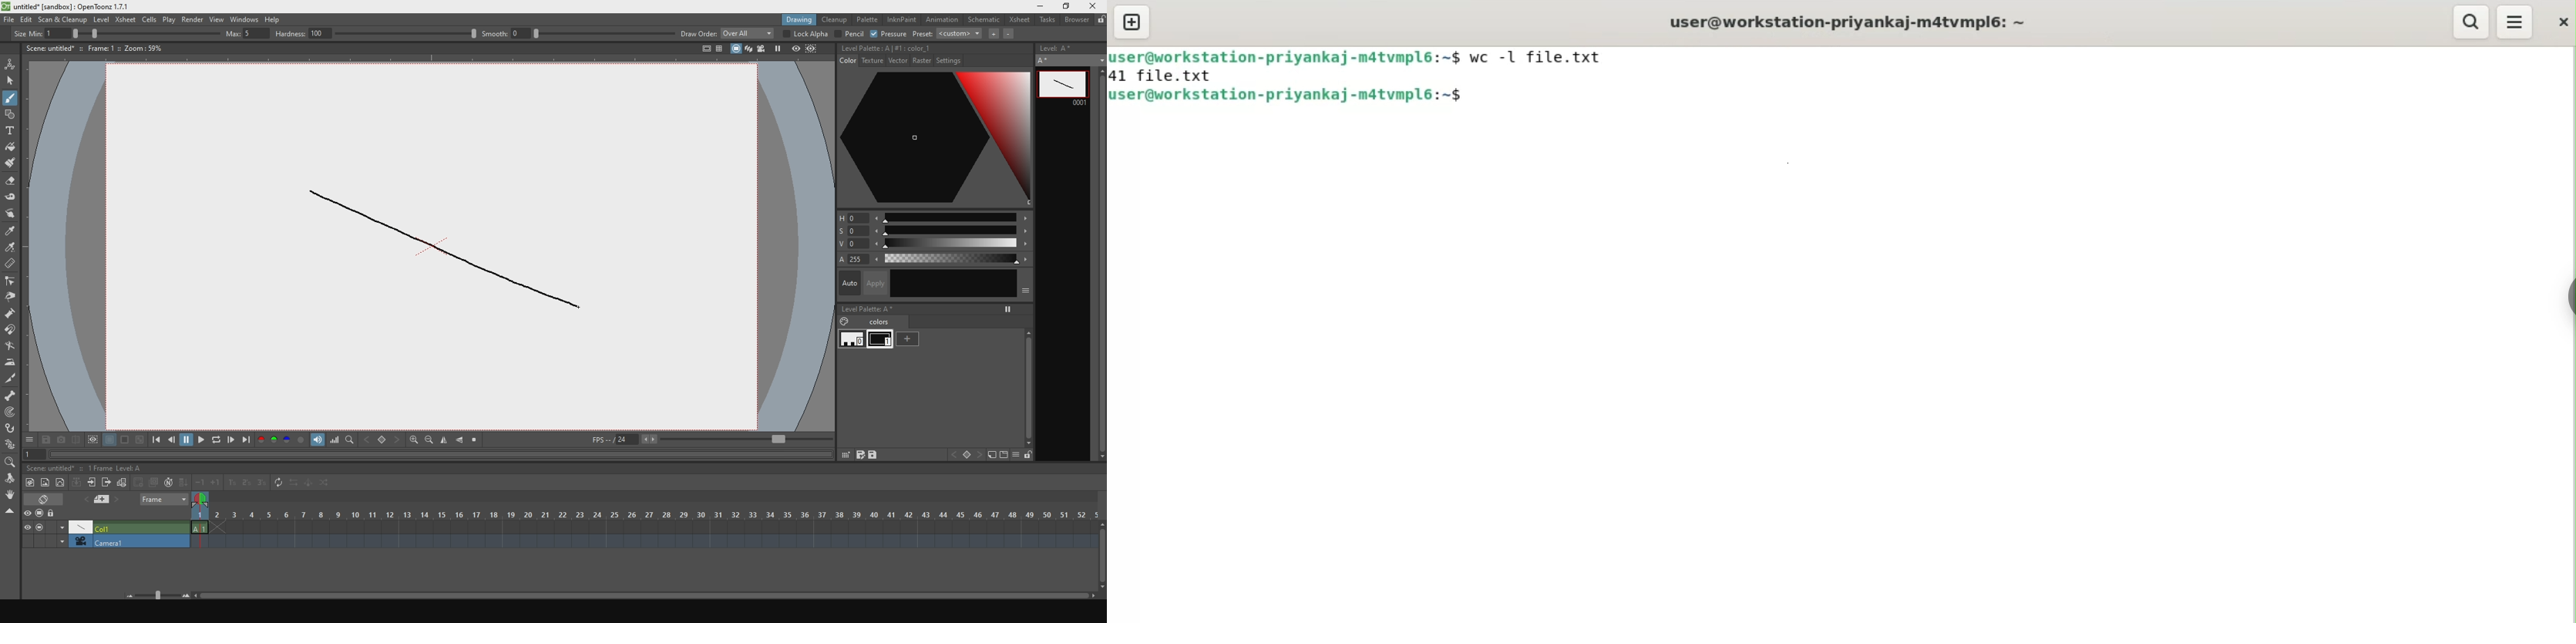  I want to click on shape, so click(14, 114).